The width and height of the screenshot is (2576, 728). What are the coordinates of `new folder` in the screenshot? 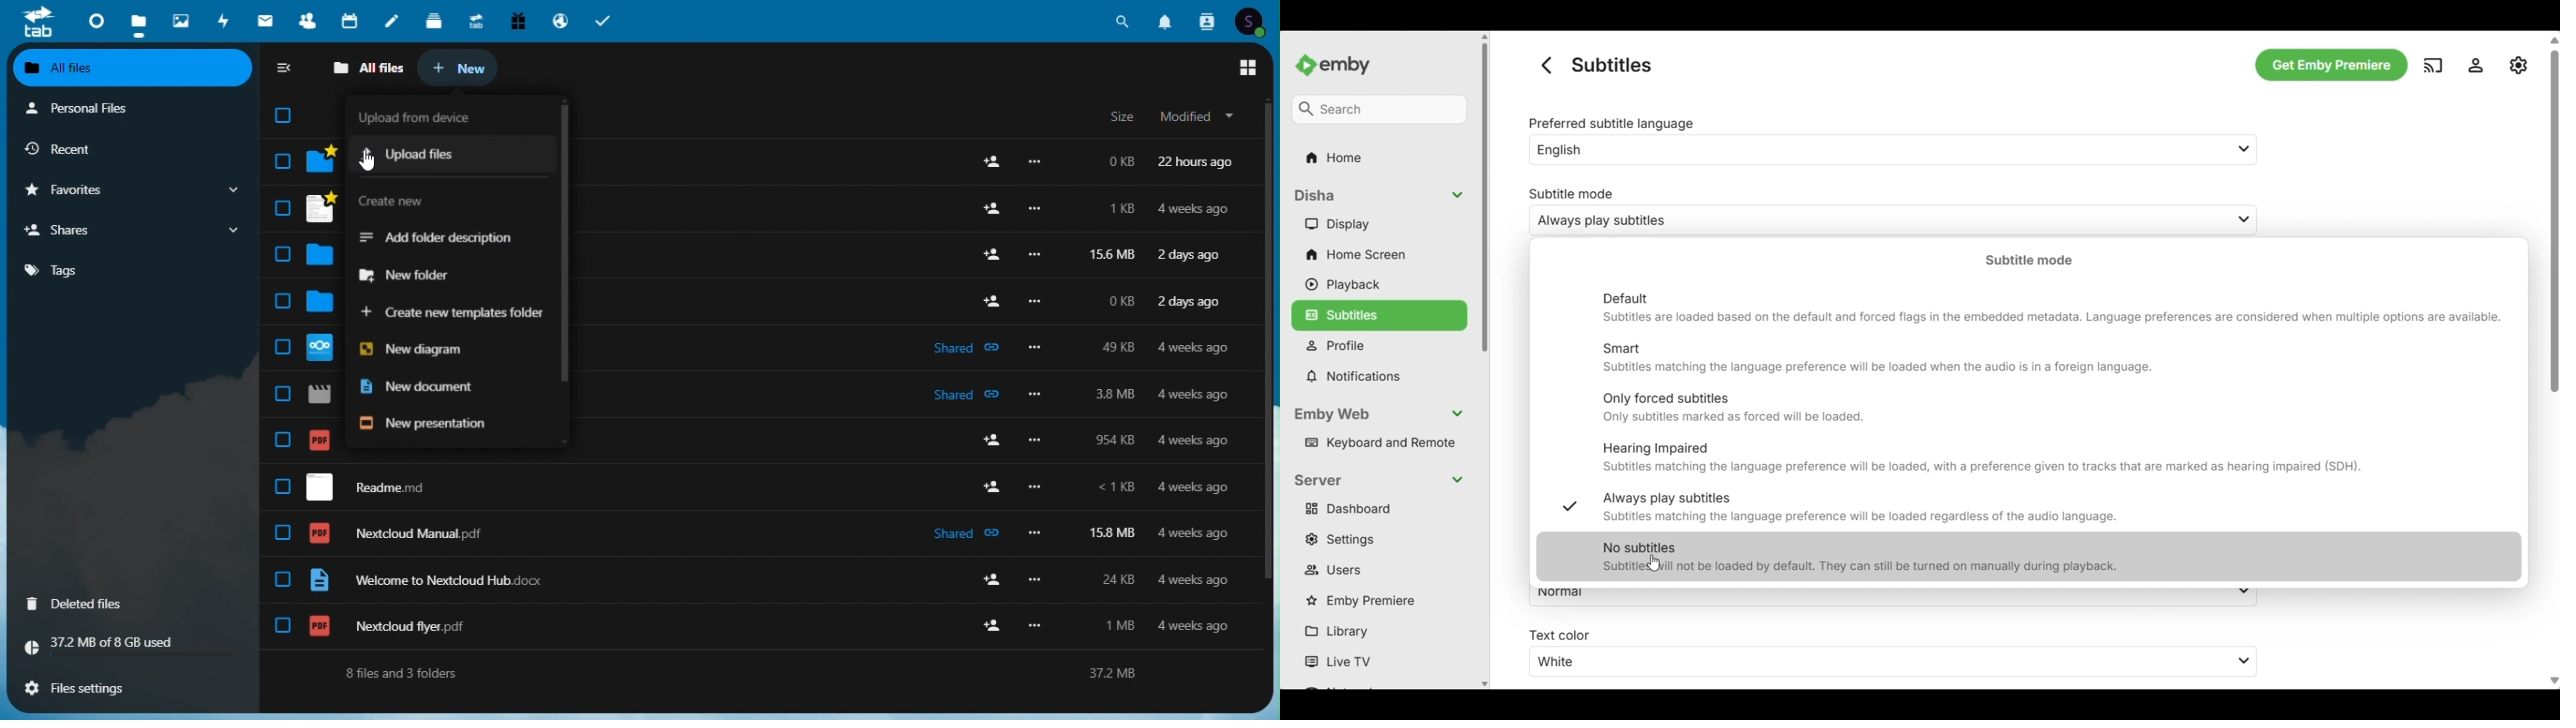 It's located at (440, 277).